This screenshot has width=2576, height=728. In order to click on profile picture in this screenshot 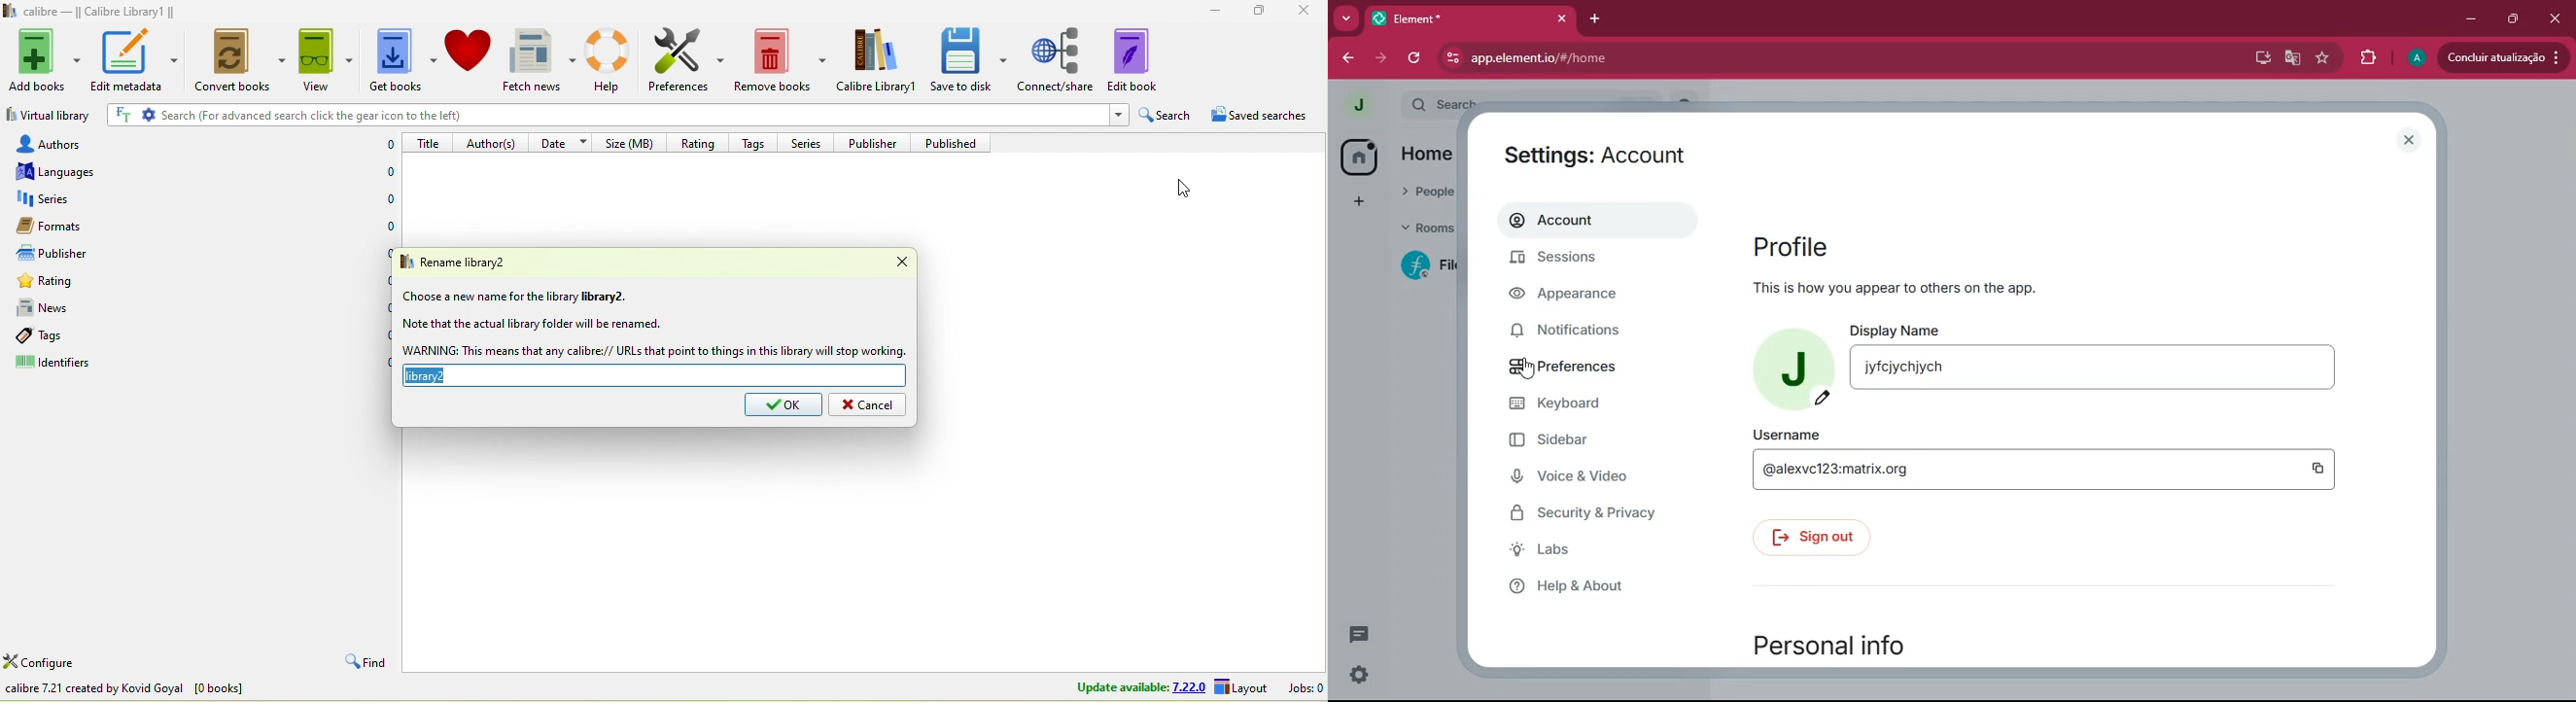, I will do `click(1795, 368)`.